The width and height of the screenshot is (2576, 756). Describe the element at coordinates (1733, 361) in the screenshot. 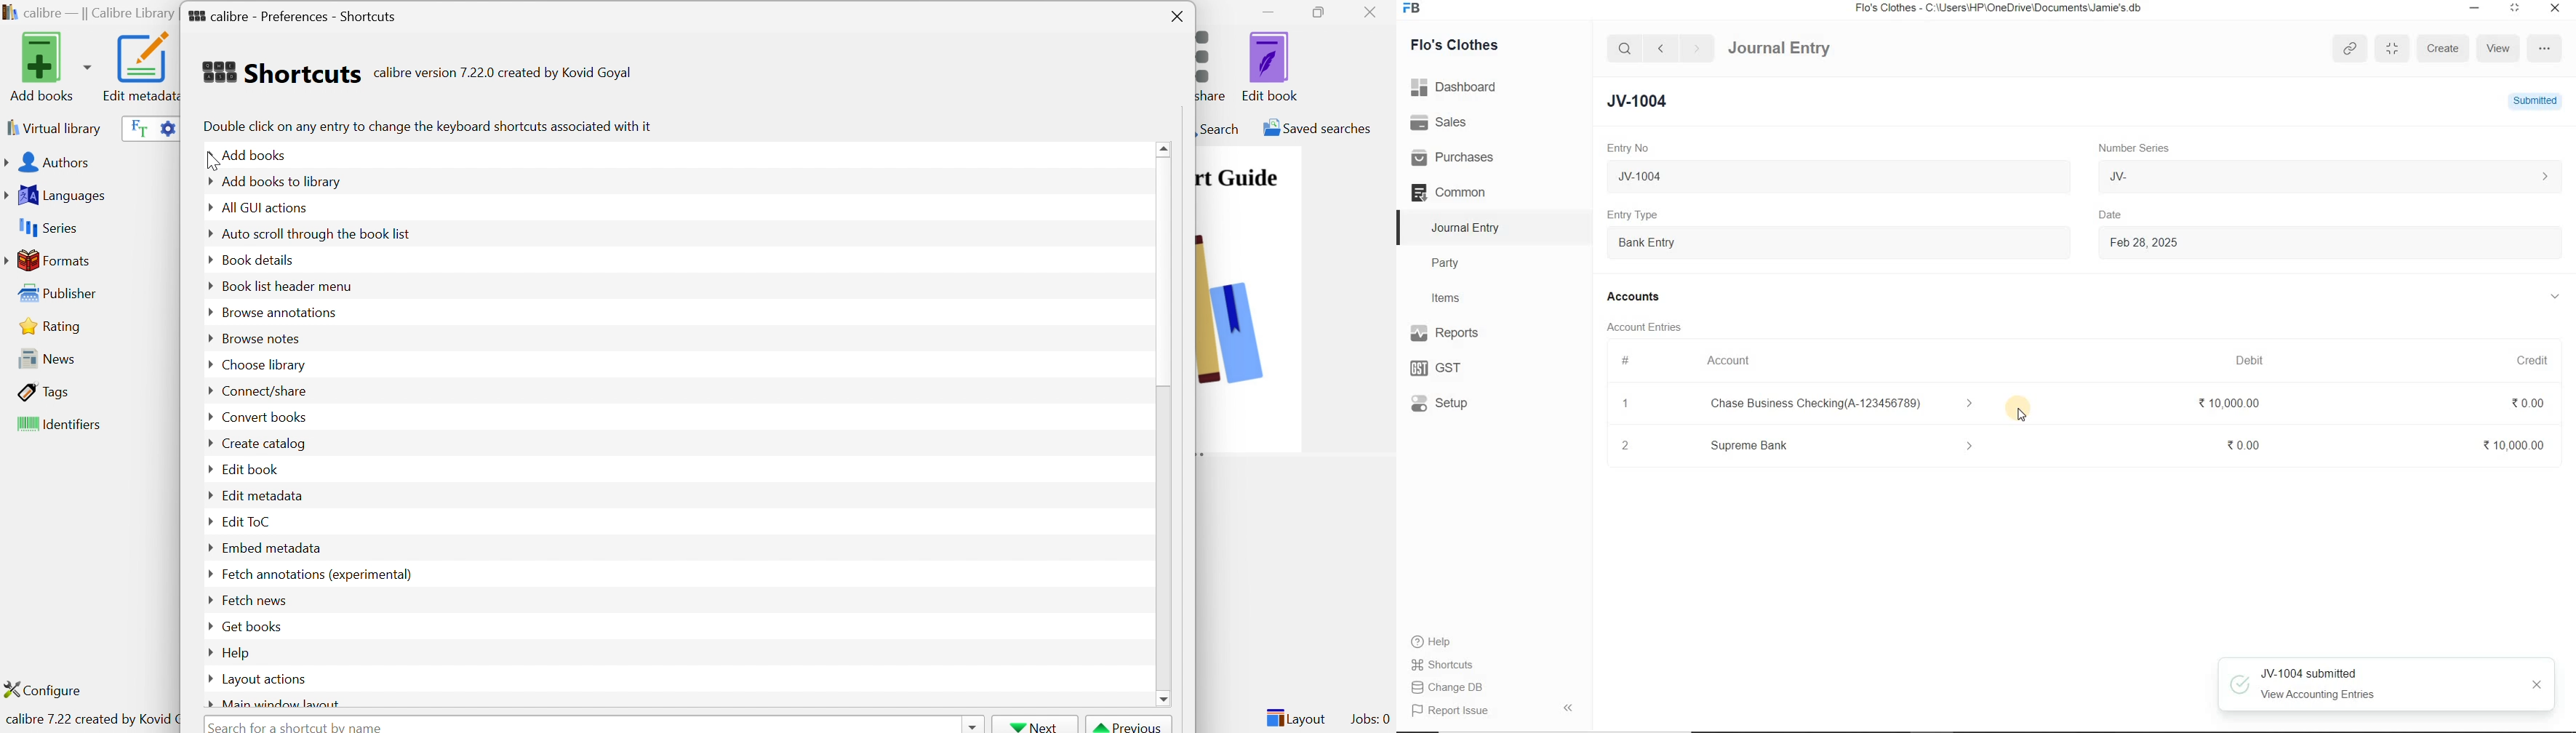

I see `Account` at that location.